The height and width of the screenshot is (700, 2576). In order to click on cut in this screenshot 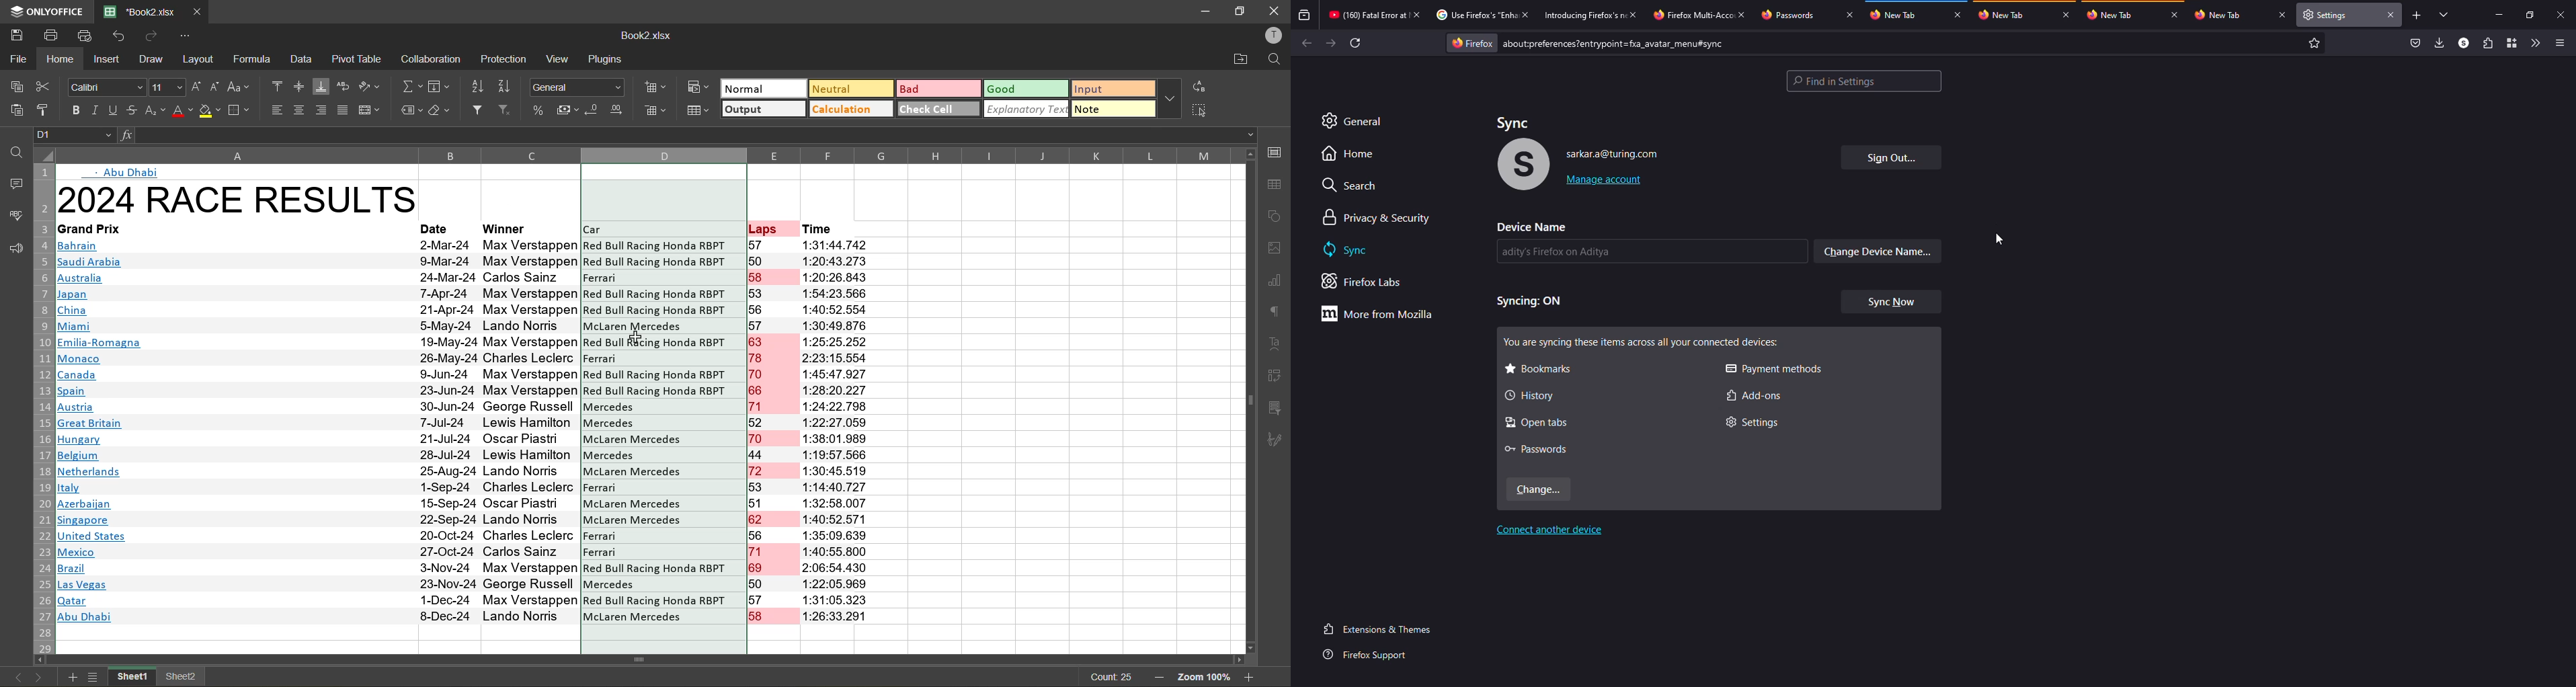, I will do `click(44, 87)`.